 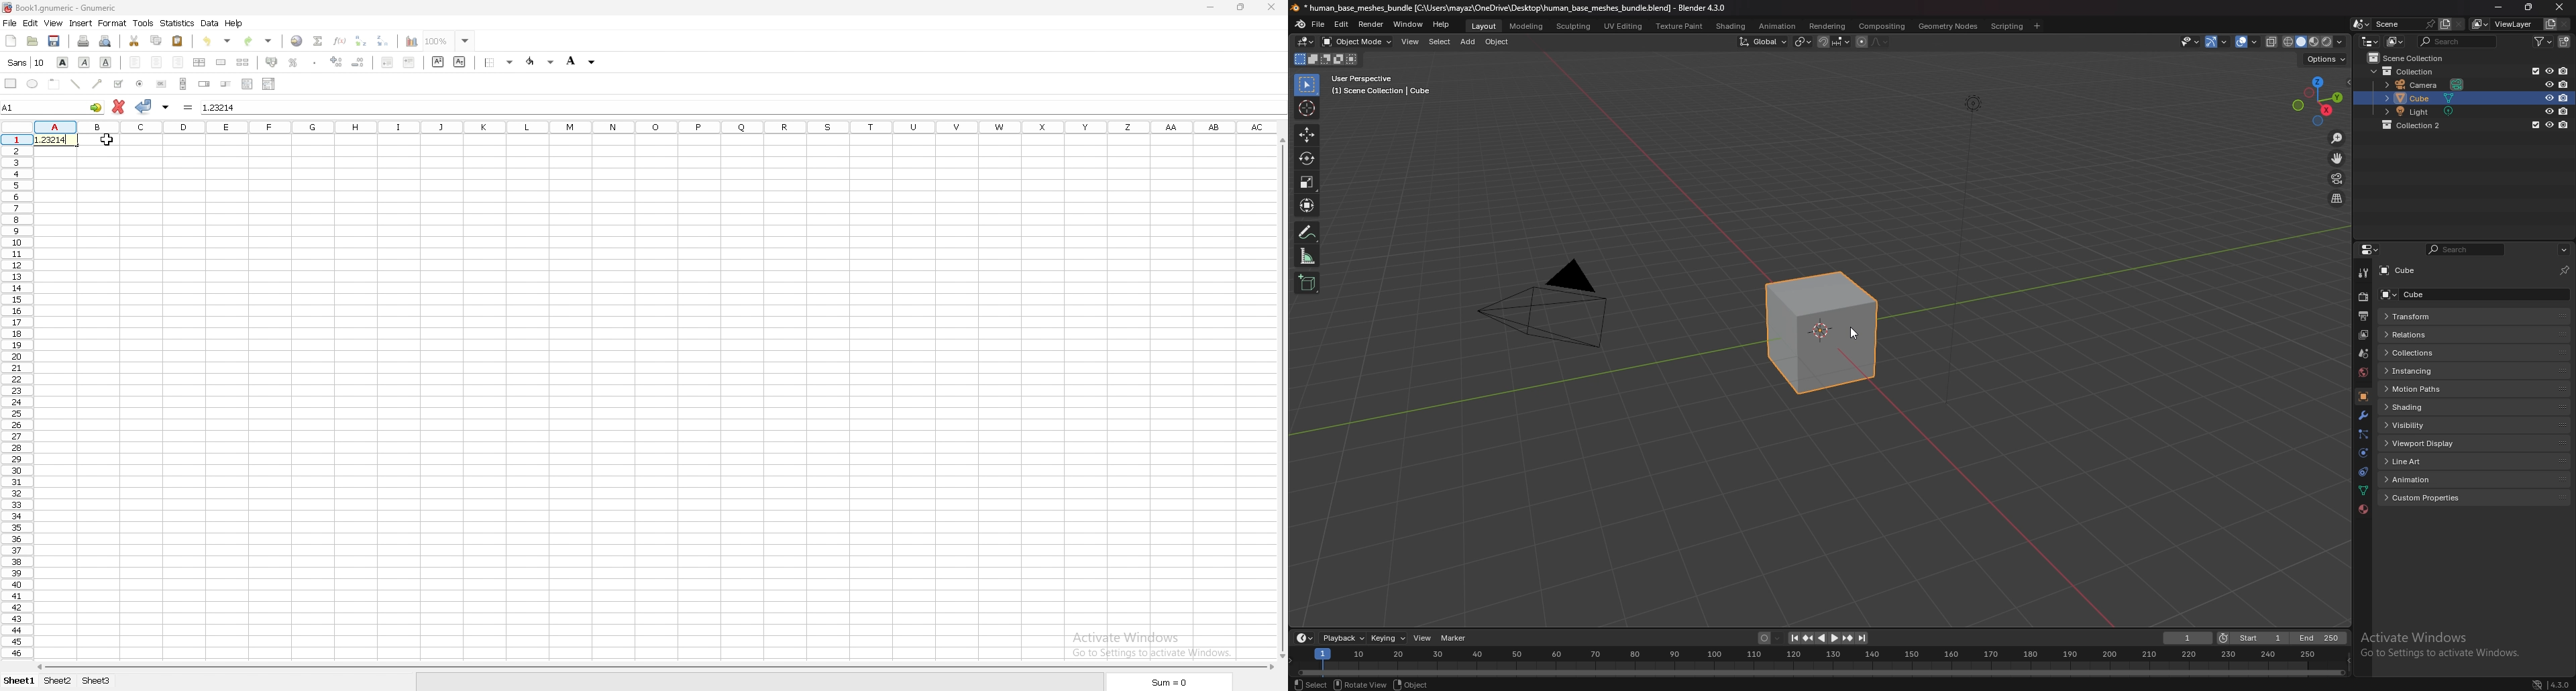 What do you see at coordinates (1171, 682) in the screenshot?
I see `sum` at bounding box center [1171, 682].